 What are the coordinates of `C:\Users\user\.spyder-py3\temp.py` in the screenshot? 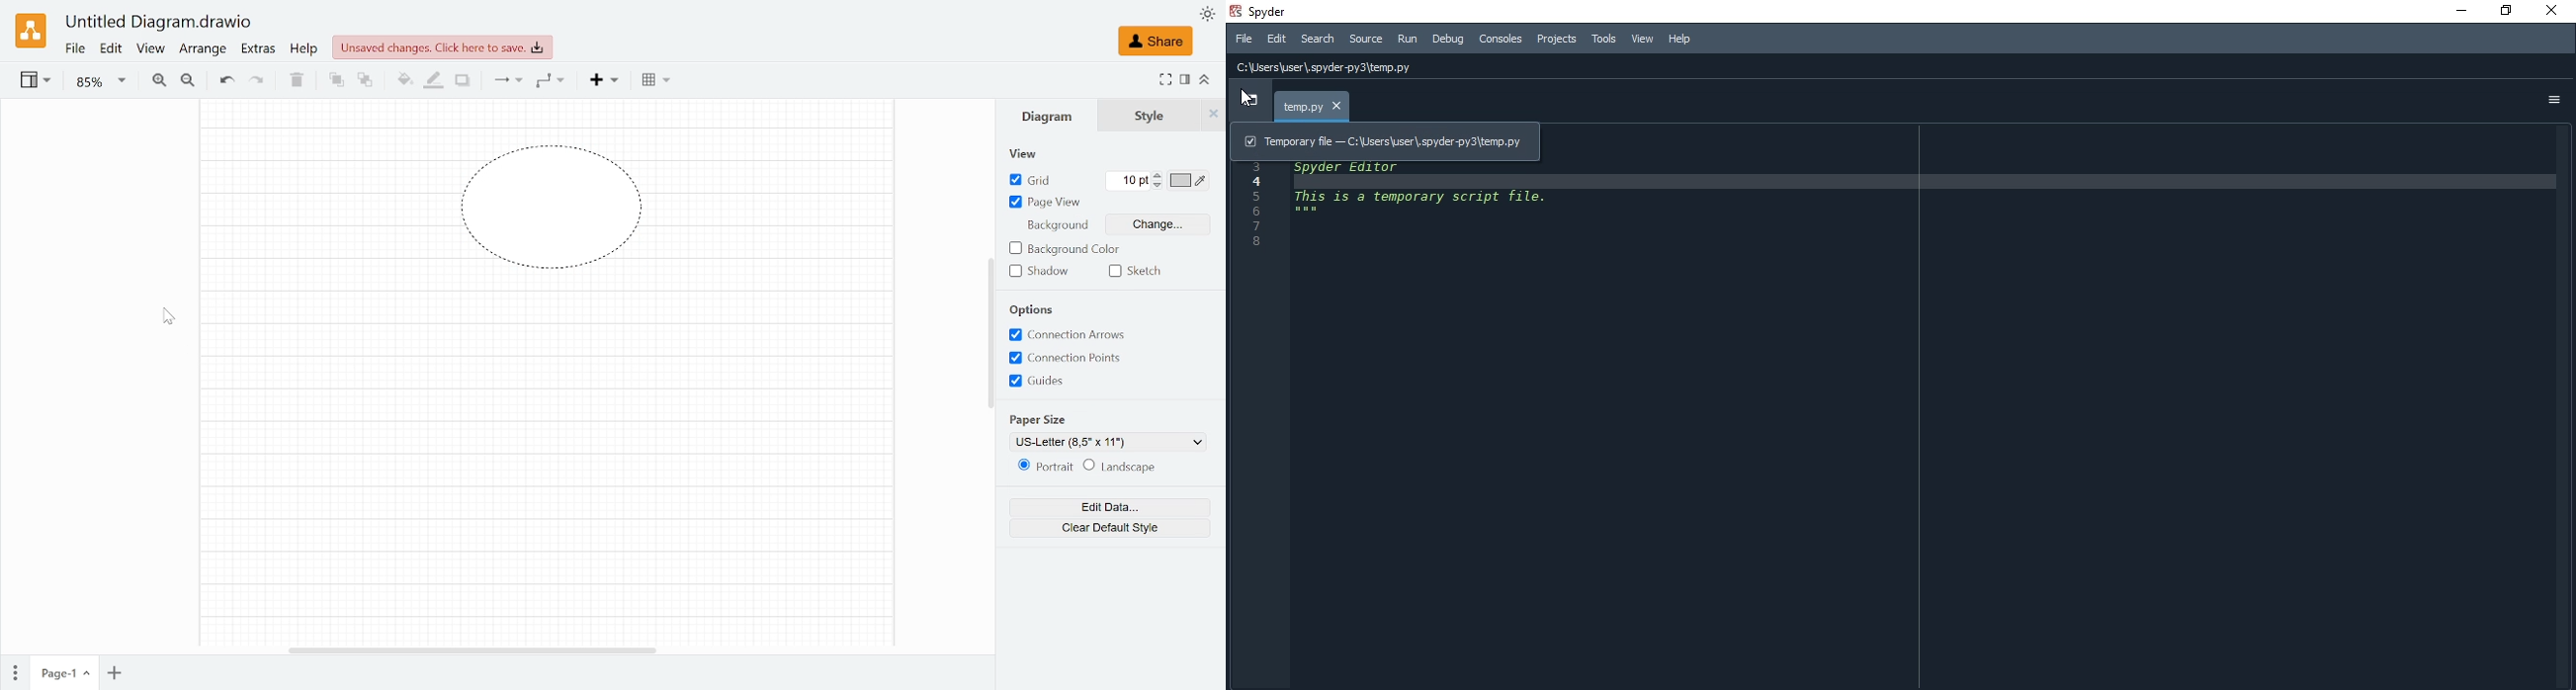 It's located at (1329, 67).